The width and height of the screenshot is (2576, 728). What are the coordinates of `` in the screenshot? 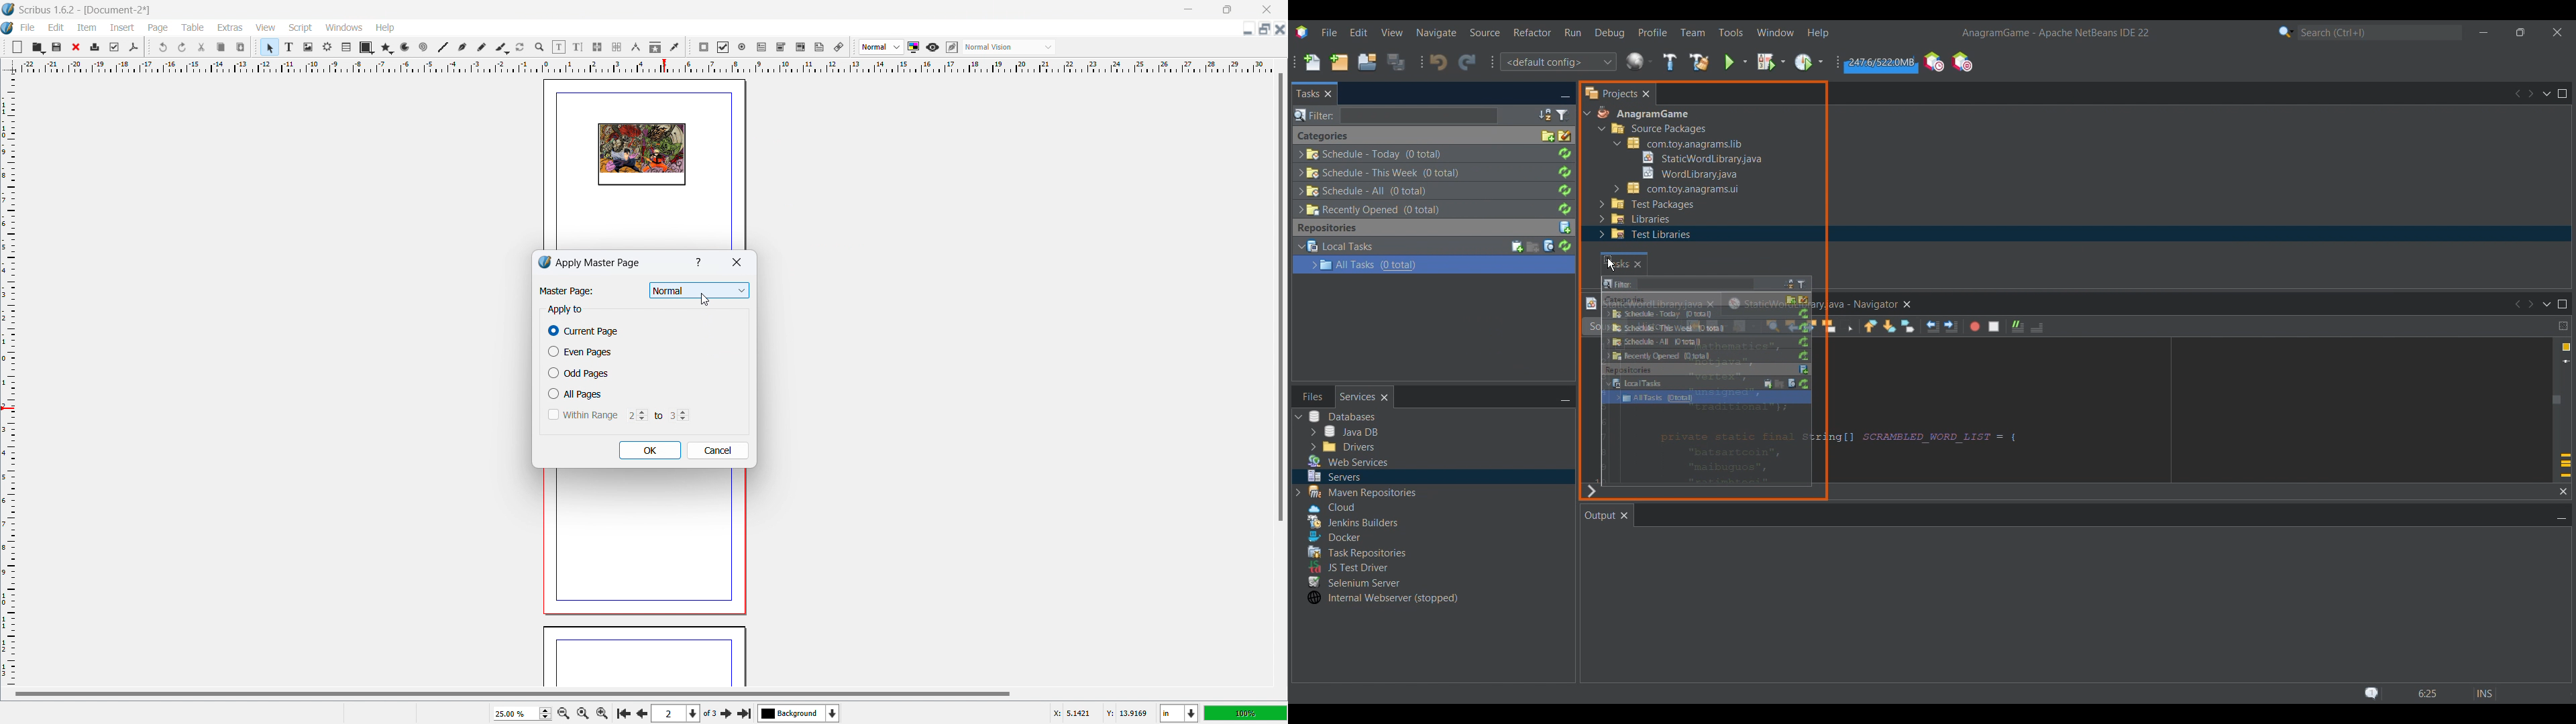 It's located at (1833, 441).